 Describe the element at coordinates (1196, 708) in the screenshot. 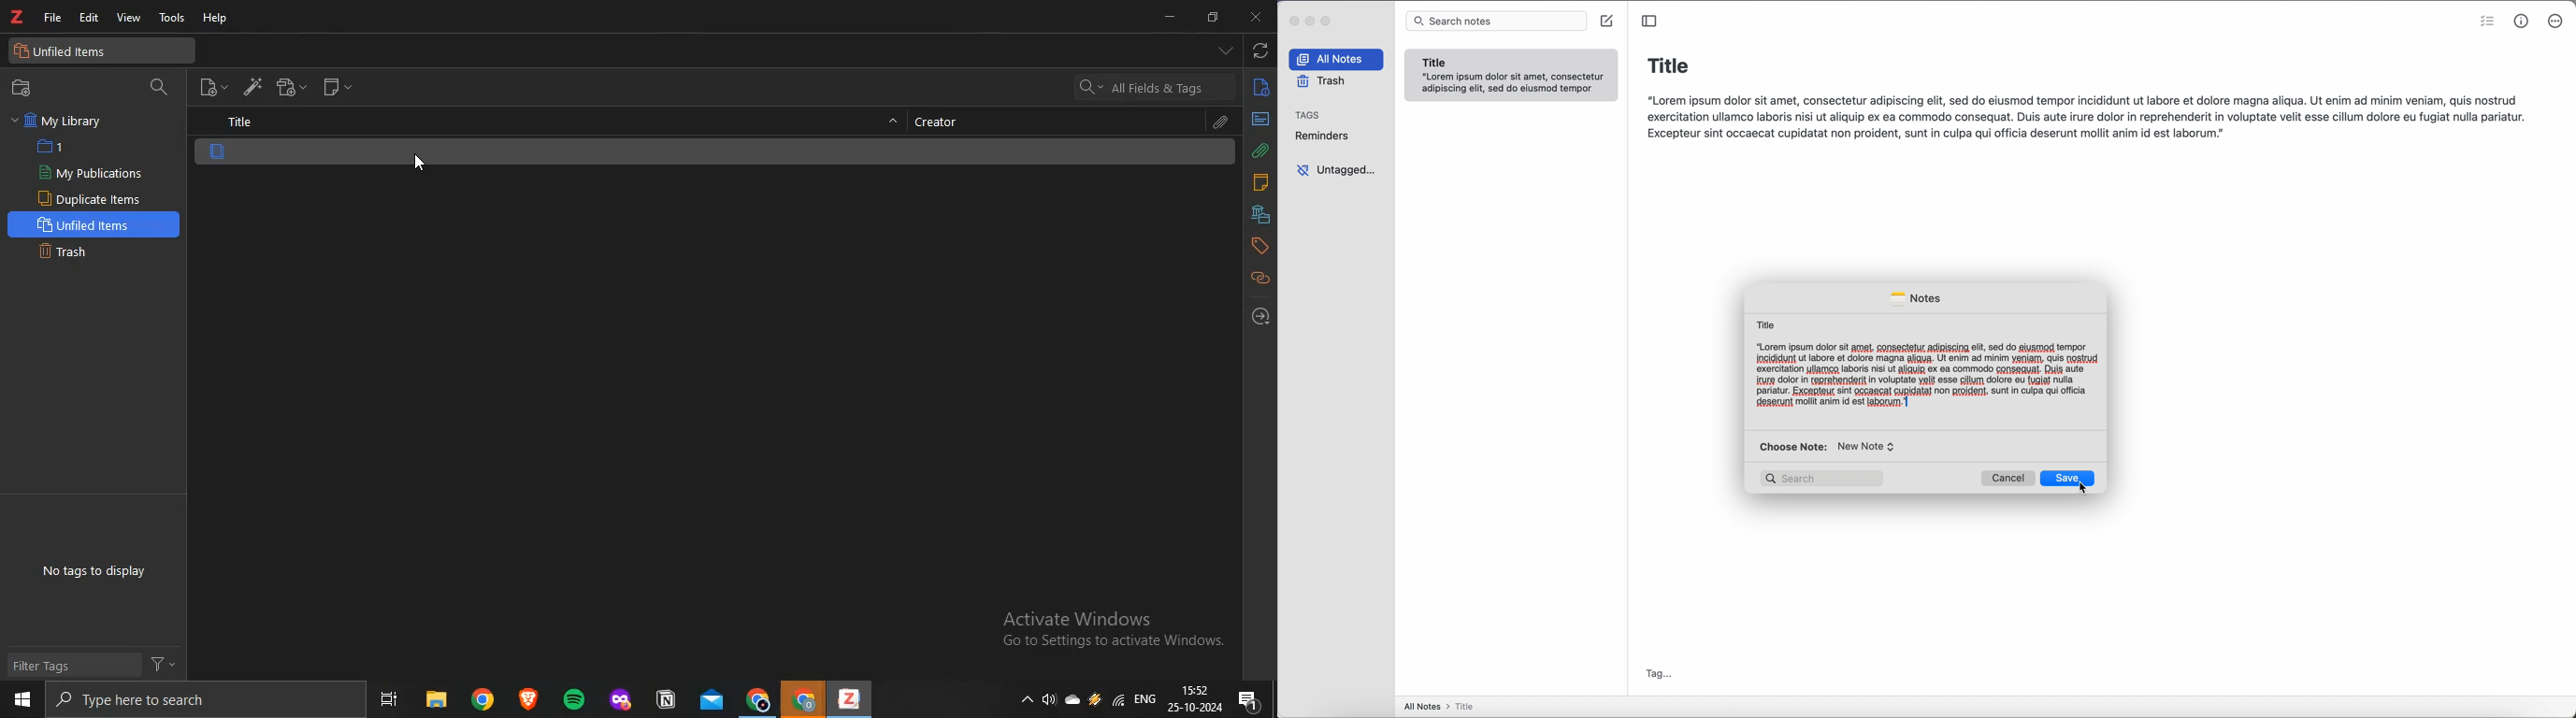

I see `date` at that location.